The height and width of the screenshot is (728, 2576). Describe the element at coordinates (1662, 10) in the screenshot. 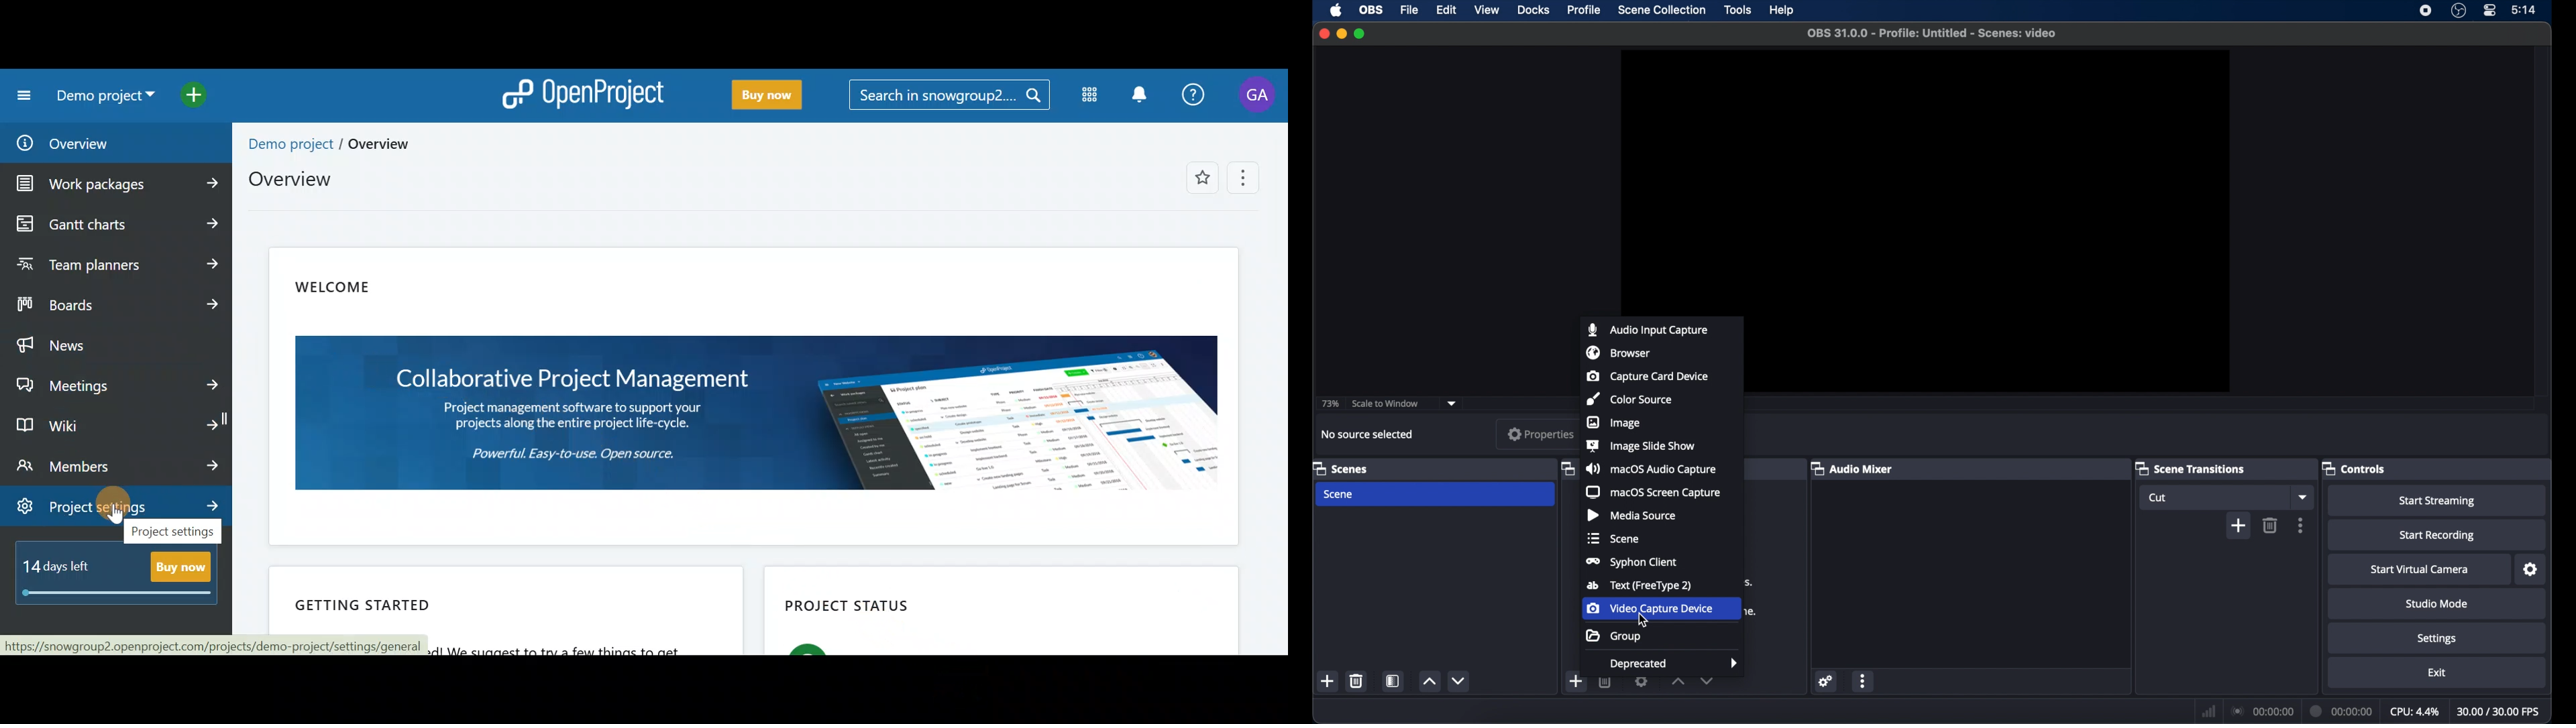

I see `scene collection` at that location.